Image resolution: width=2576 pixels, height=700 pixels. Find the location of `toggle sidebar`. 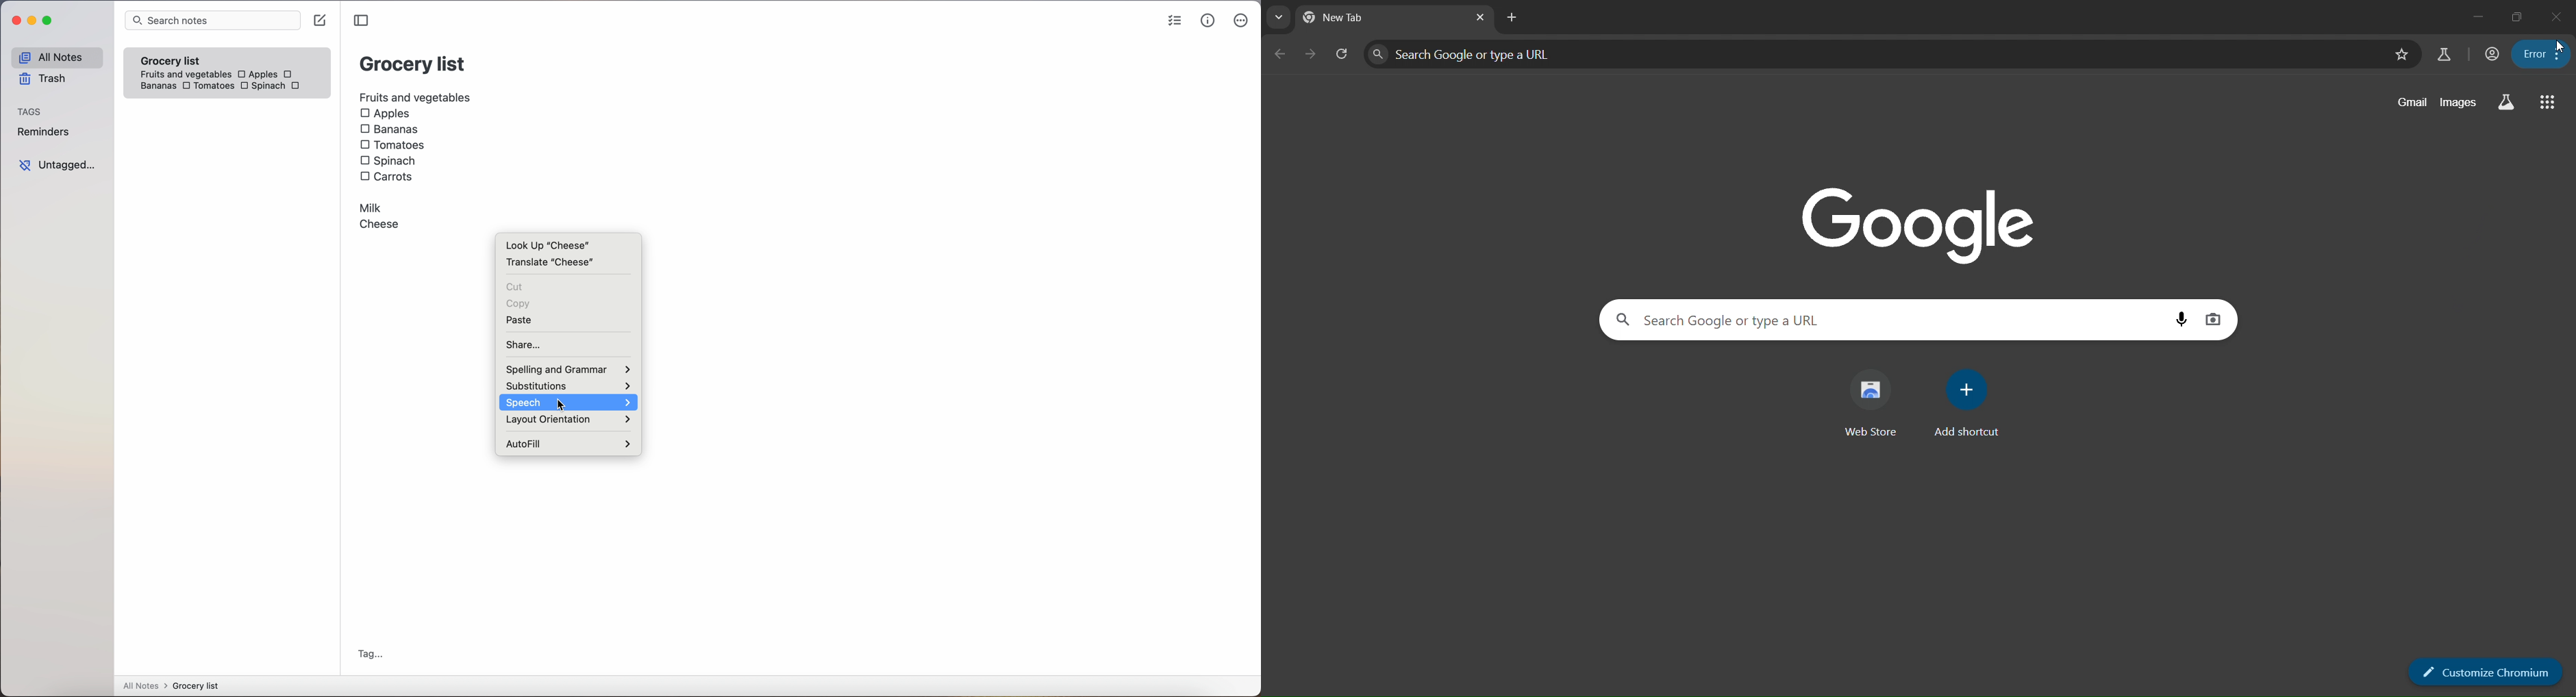

toggle sidebar is located at coordinates (360, 20).